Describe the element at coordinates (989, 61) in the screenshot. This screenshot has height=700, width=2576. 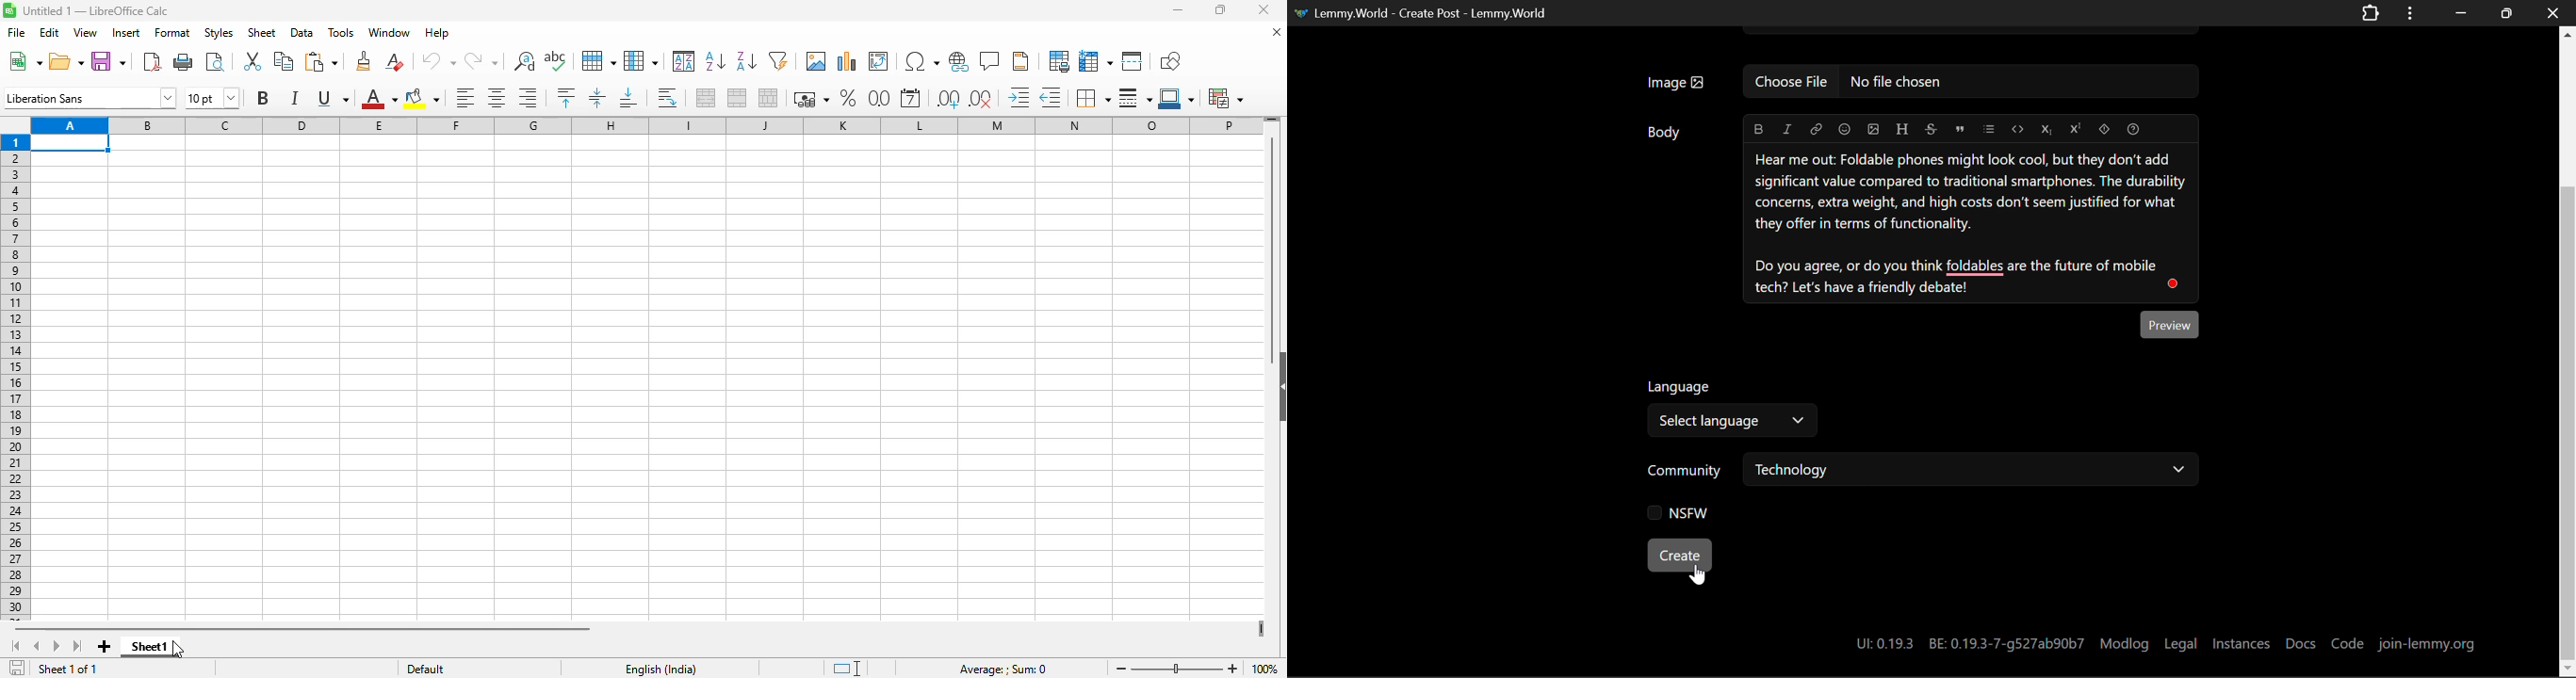
I see `insert comment` at that location.